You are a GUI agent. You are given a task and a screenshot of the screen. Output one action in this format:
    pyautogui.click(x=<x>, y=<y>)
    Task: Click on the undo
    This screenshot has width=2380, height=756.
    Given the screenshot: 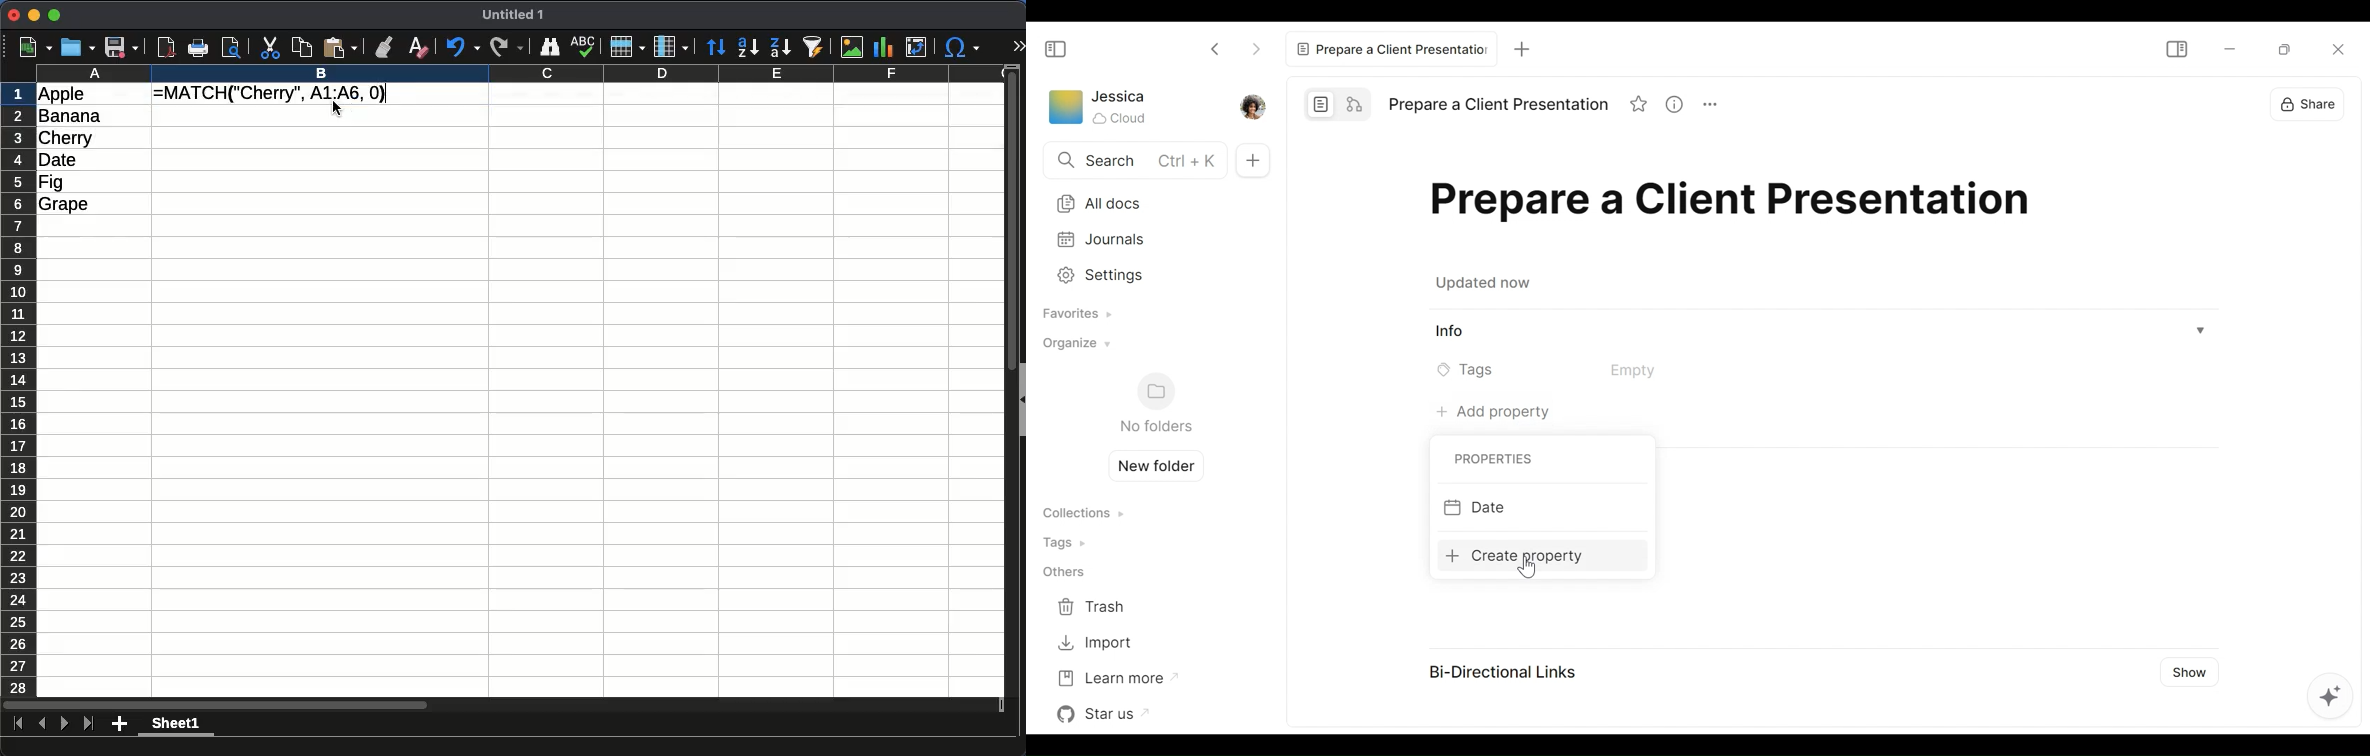 What is the action you would take?
    pyautogui.click(x=463, y=47)
    